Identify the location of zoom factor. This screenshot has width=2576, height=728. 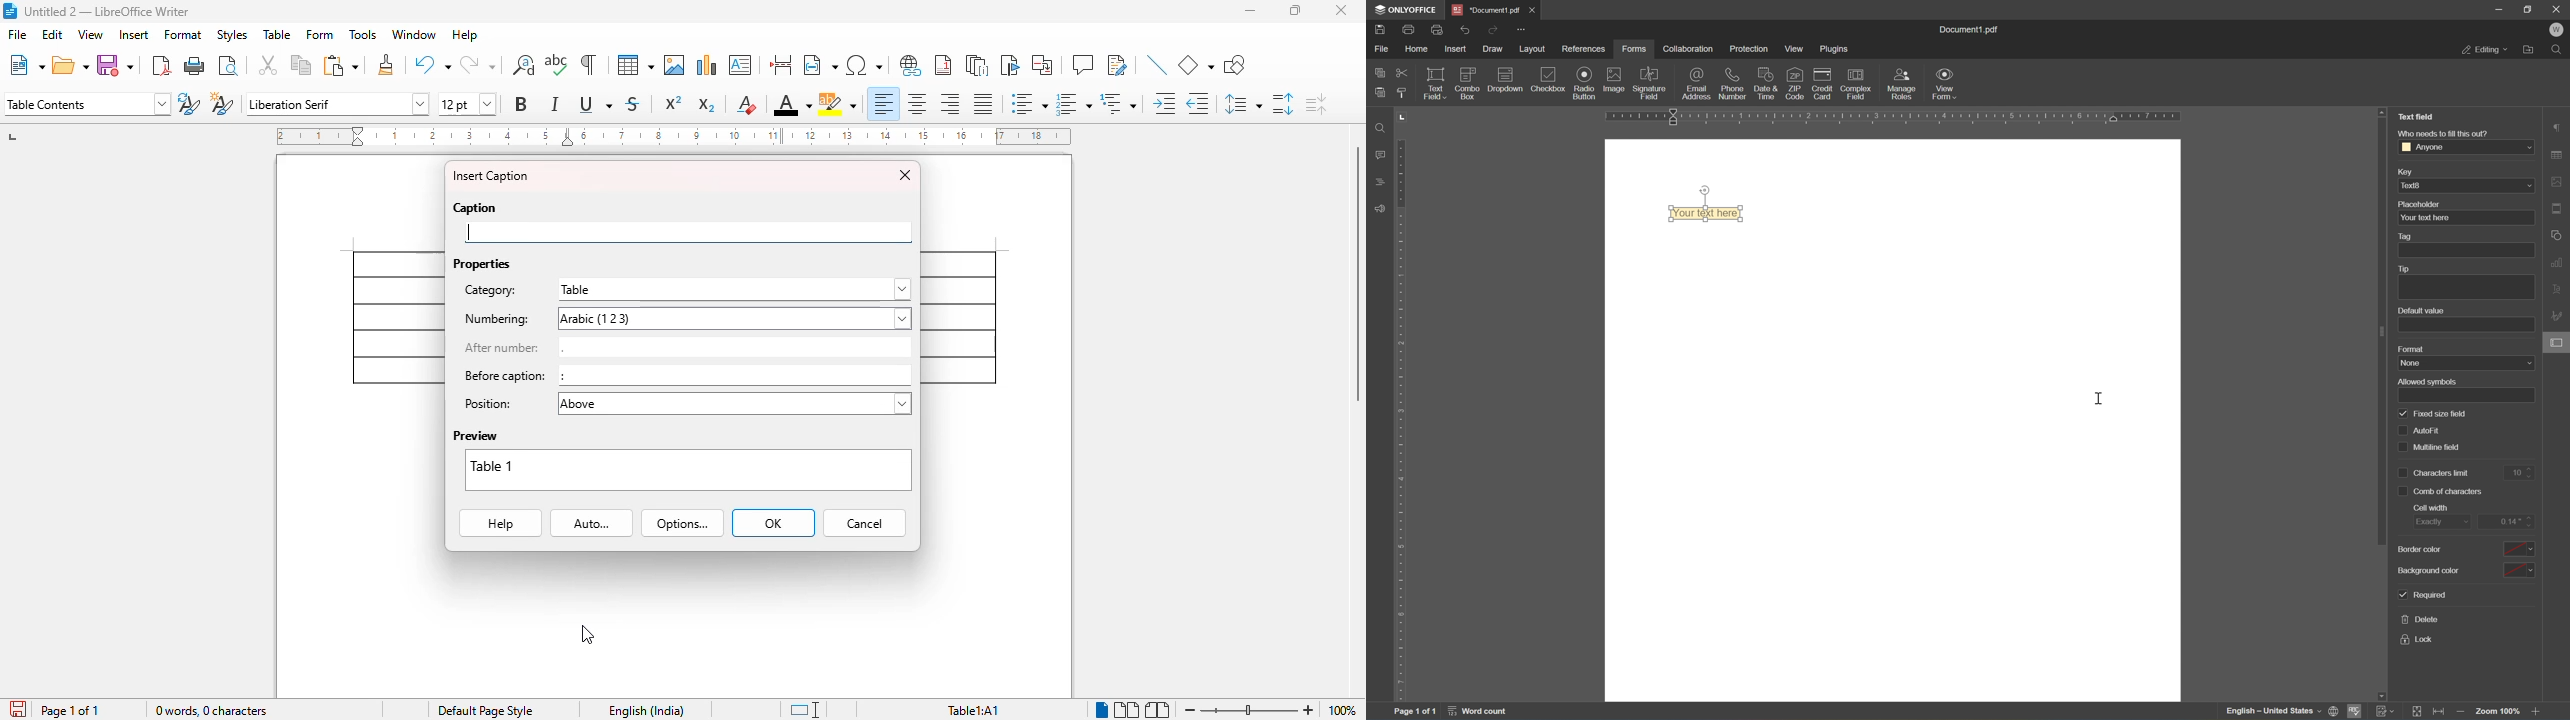
(1342, 710).